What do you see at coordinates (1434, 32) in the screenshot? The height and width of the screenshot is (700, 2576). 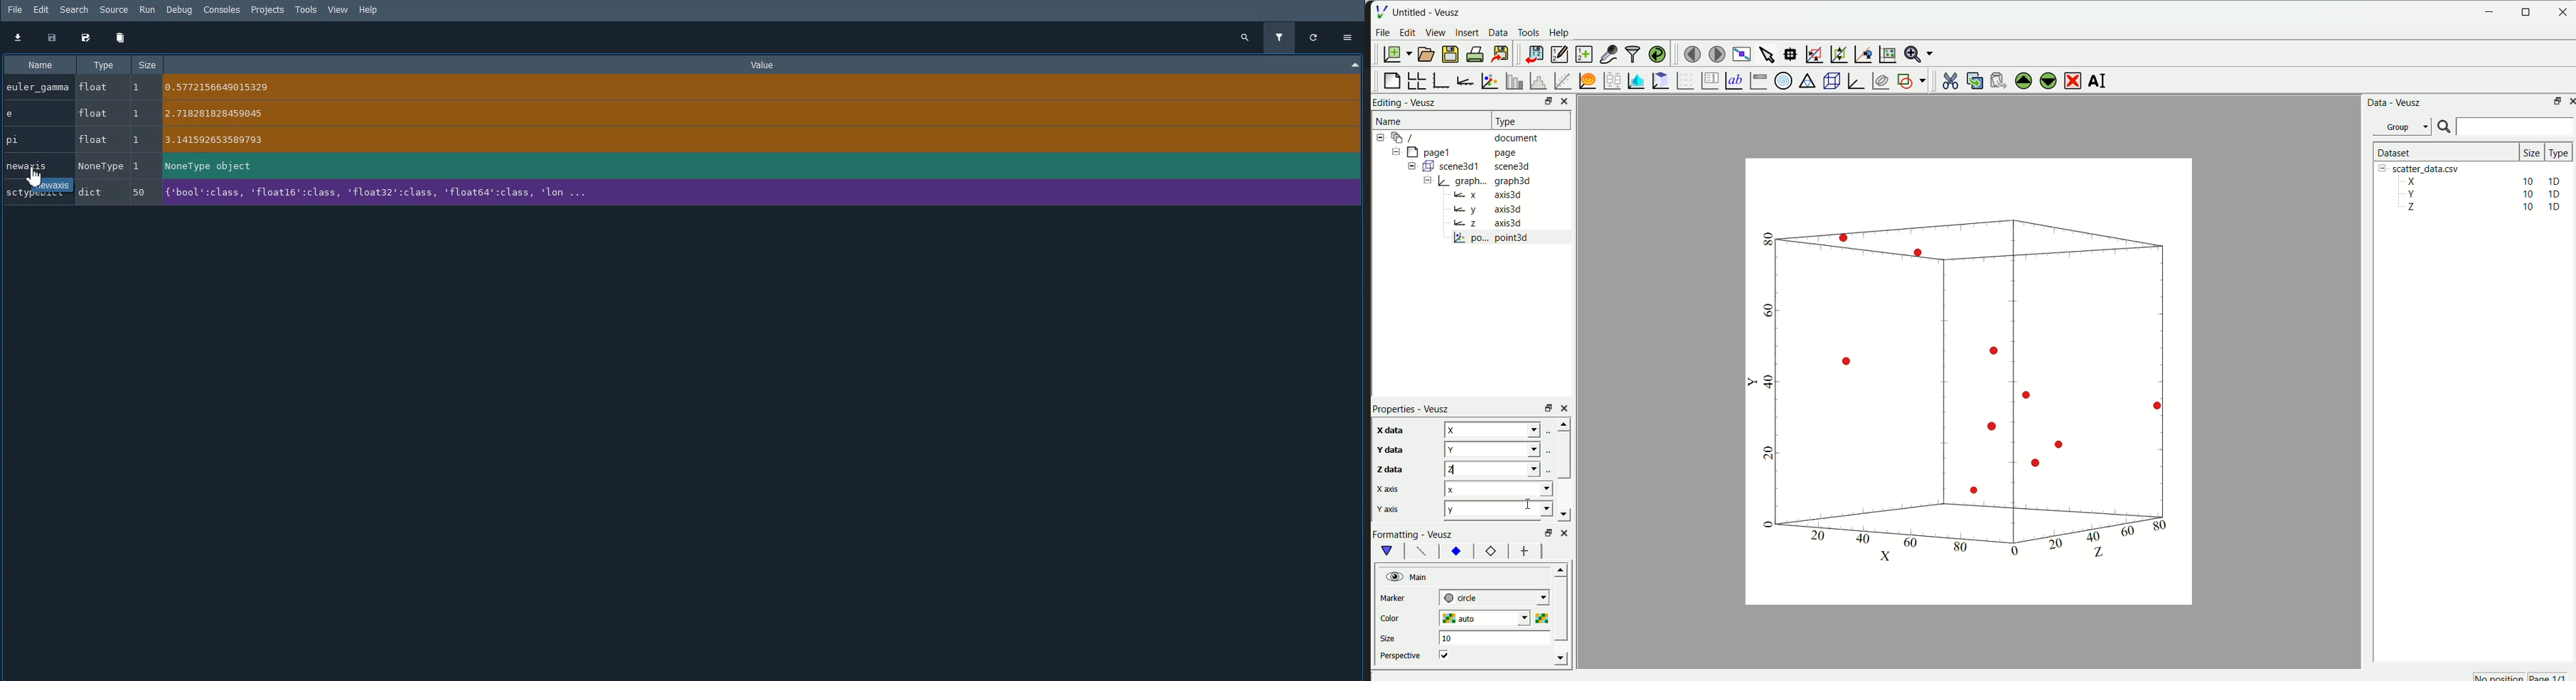 I see `View` at bounding box center [1434, 32].